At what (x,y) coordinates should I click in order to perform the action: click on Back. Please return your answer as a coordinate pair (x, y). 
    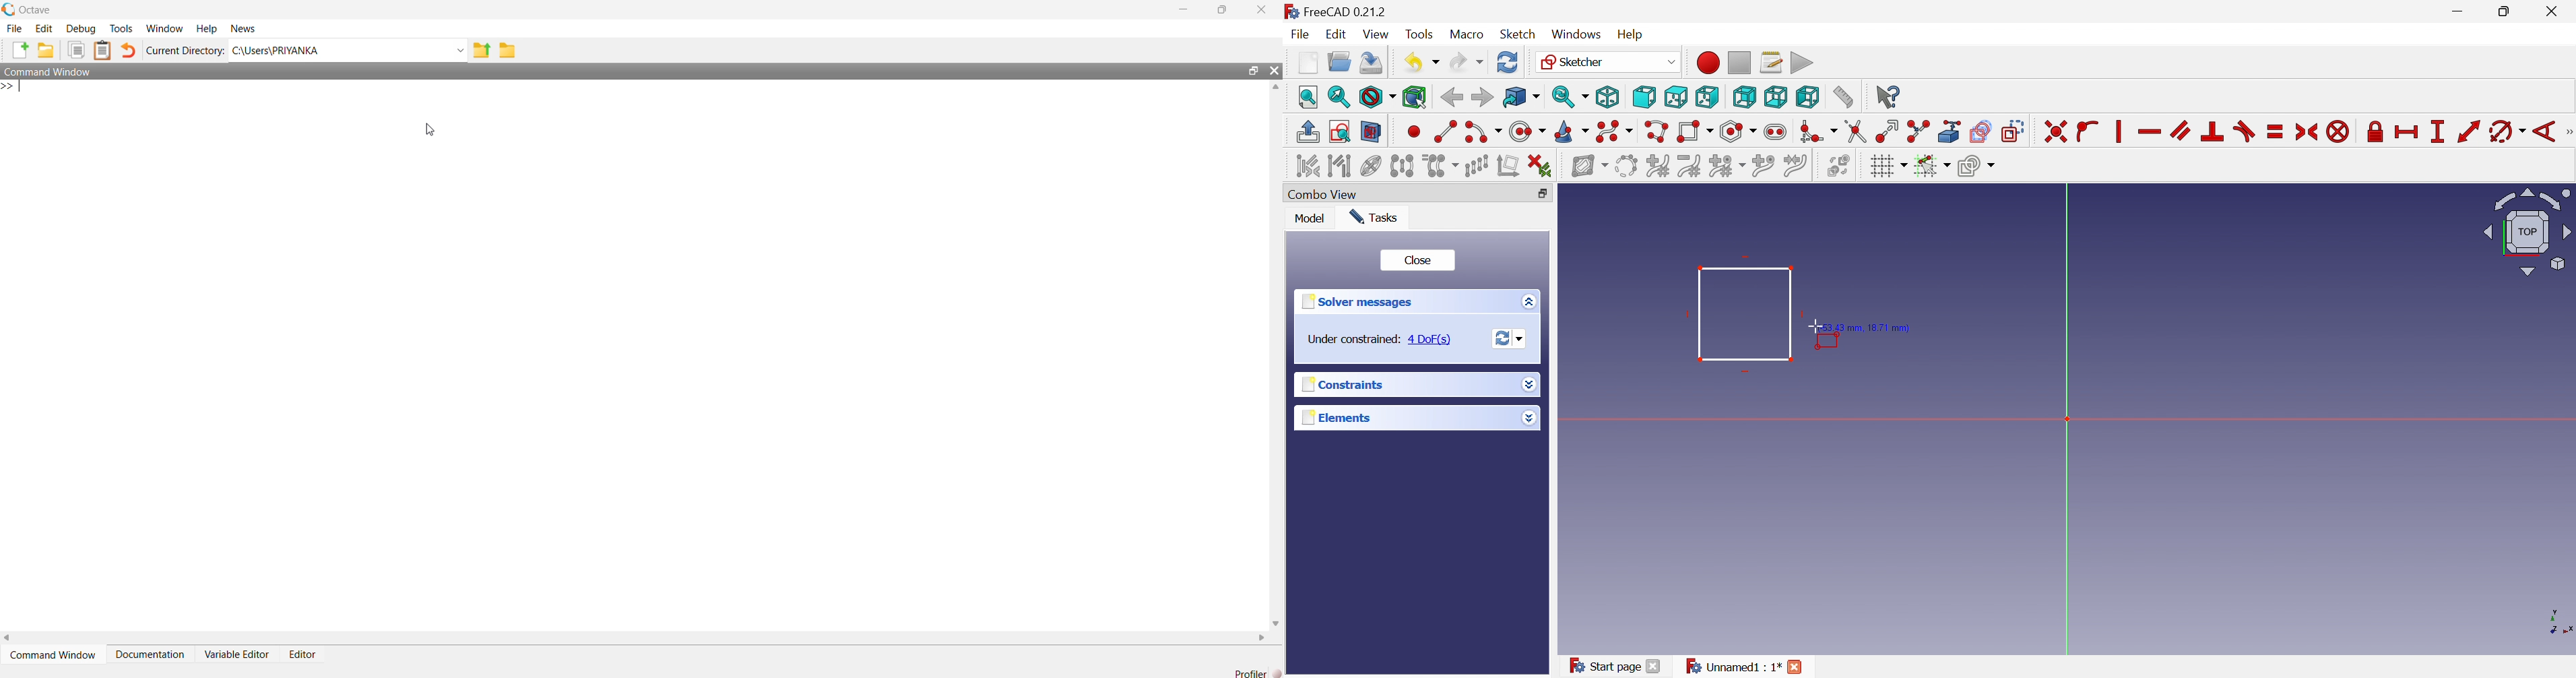
    Looking at the image, I should click on (1451, 98).